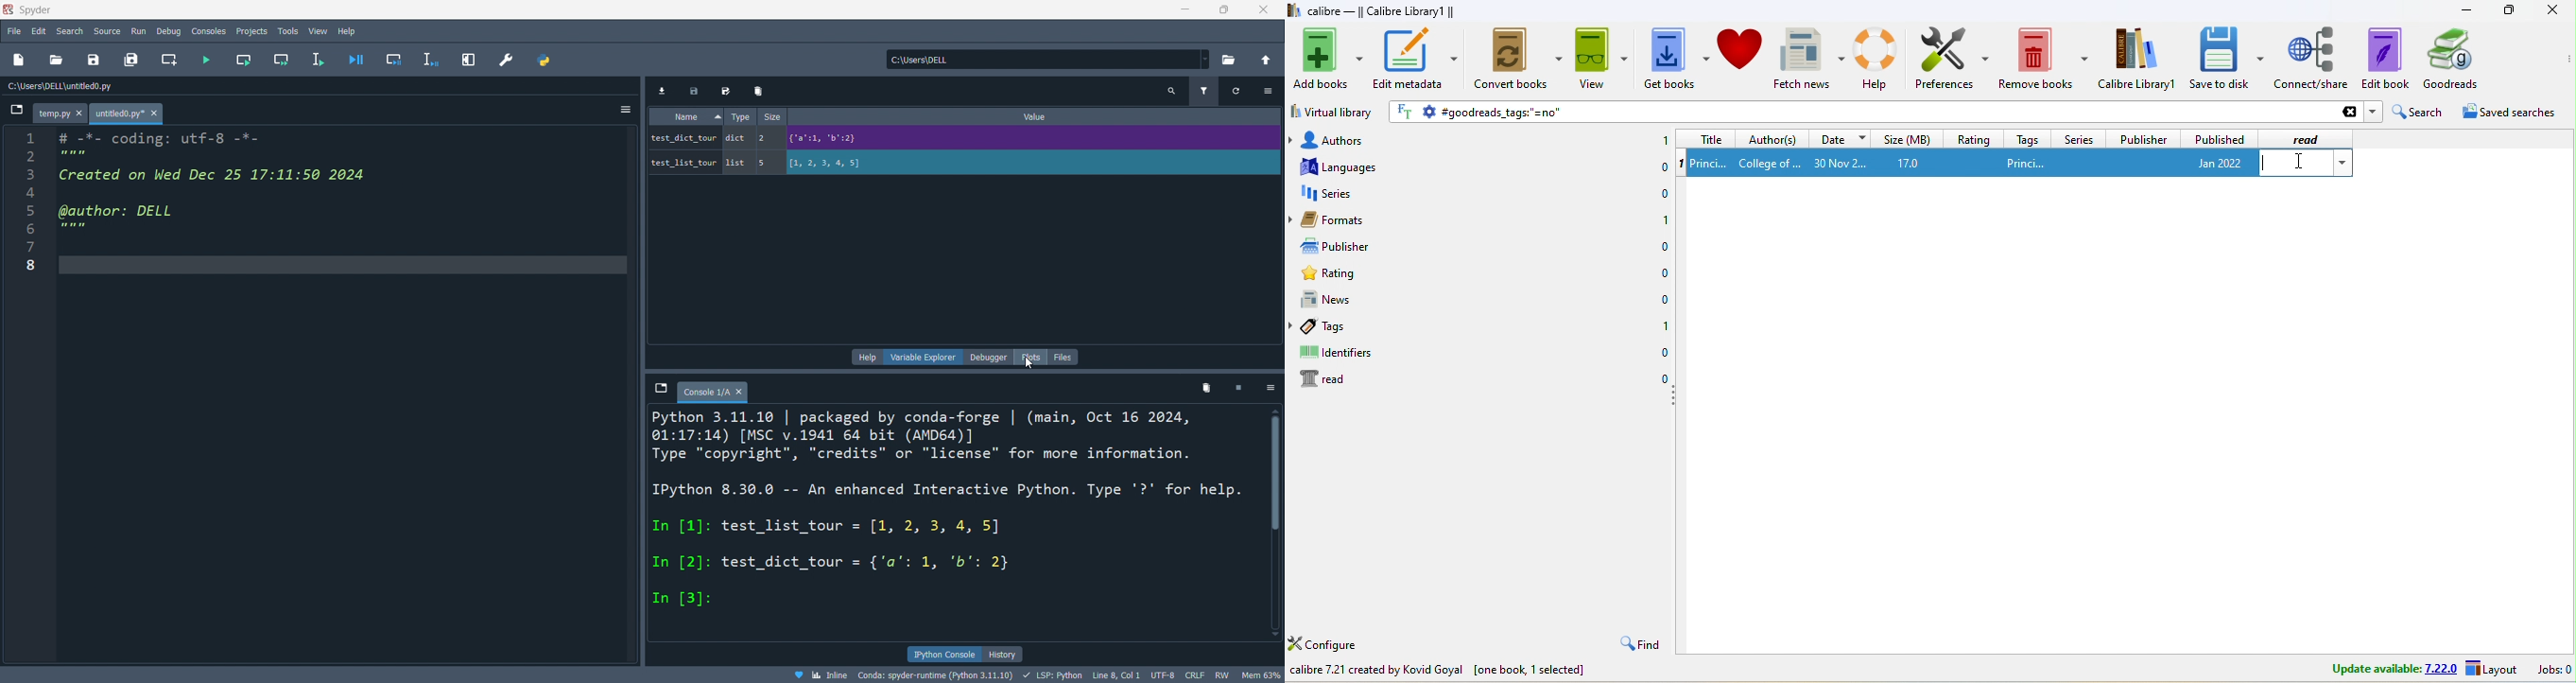  Describe the element at coordinates (661, 90) in the screenshot. I see `import data` at that location.